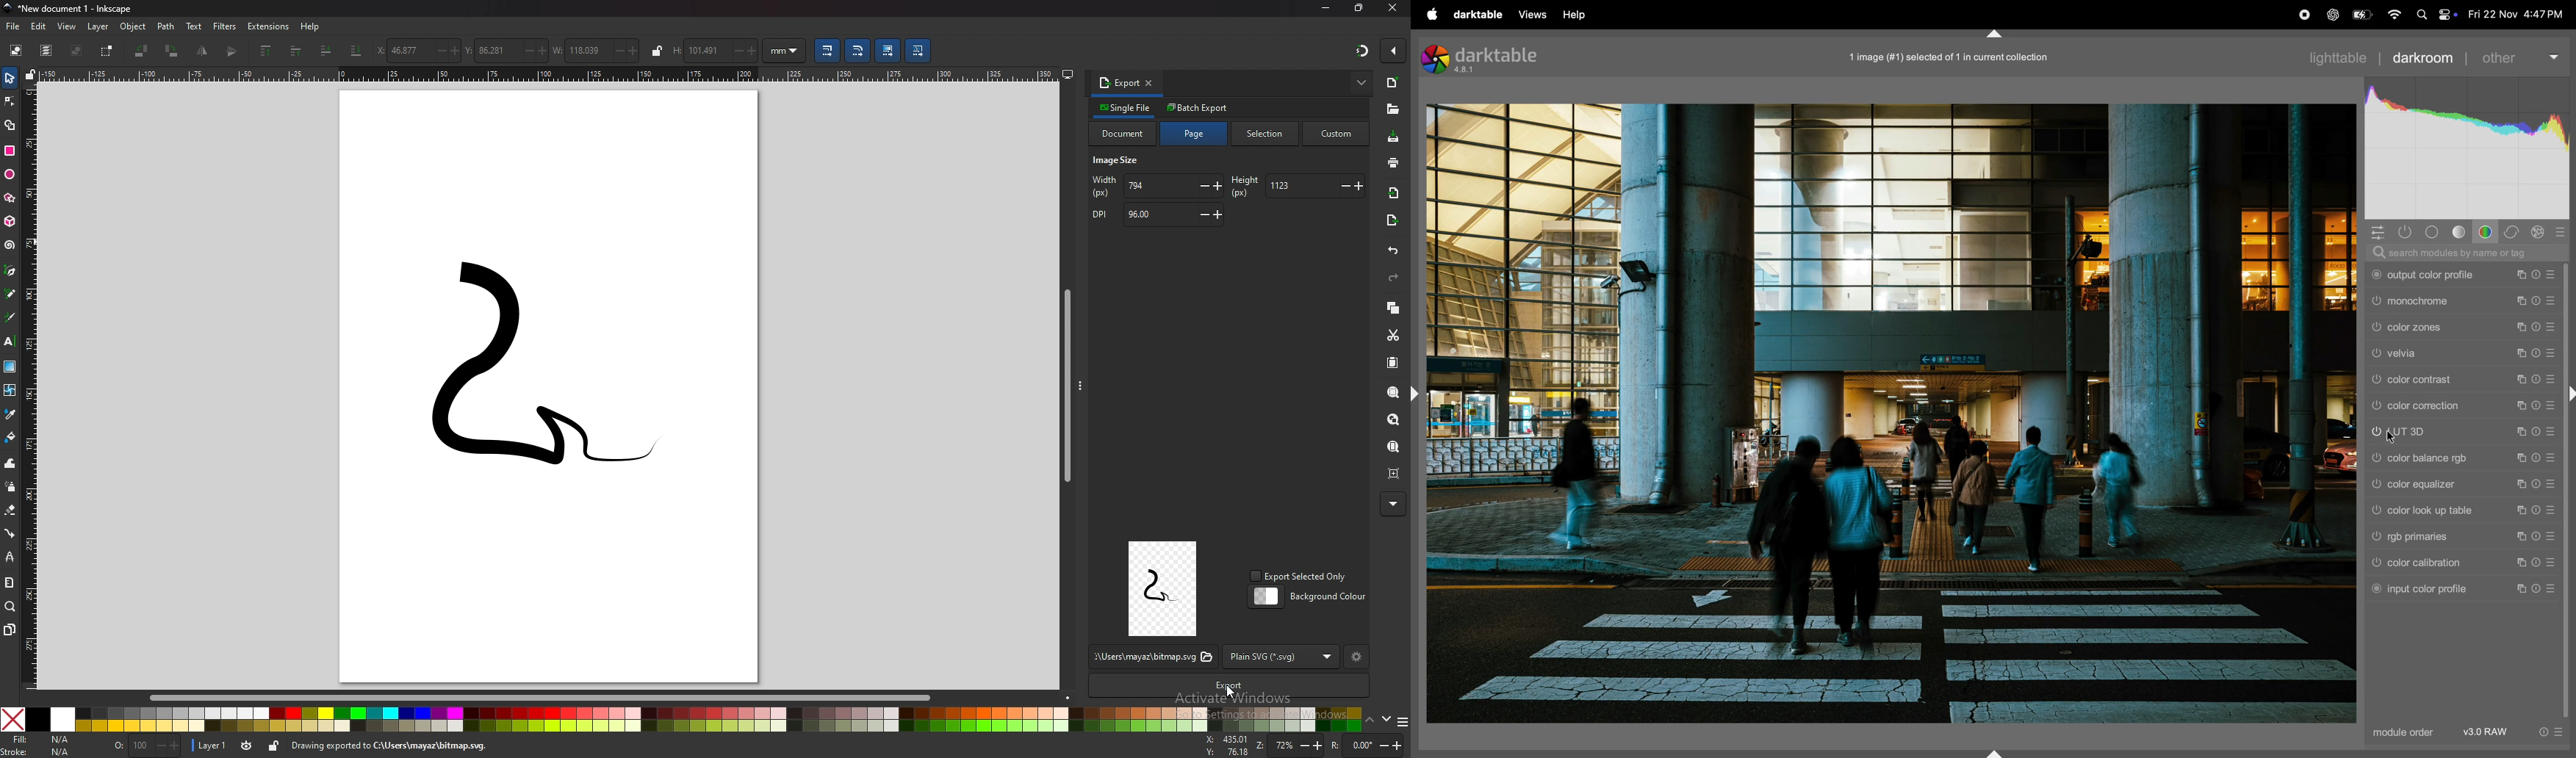  Describe the element at coordinates (2555, 730) in the screenshot. I see `info` at that location.